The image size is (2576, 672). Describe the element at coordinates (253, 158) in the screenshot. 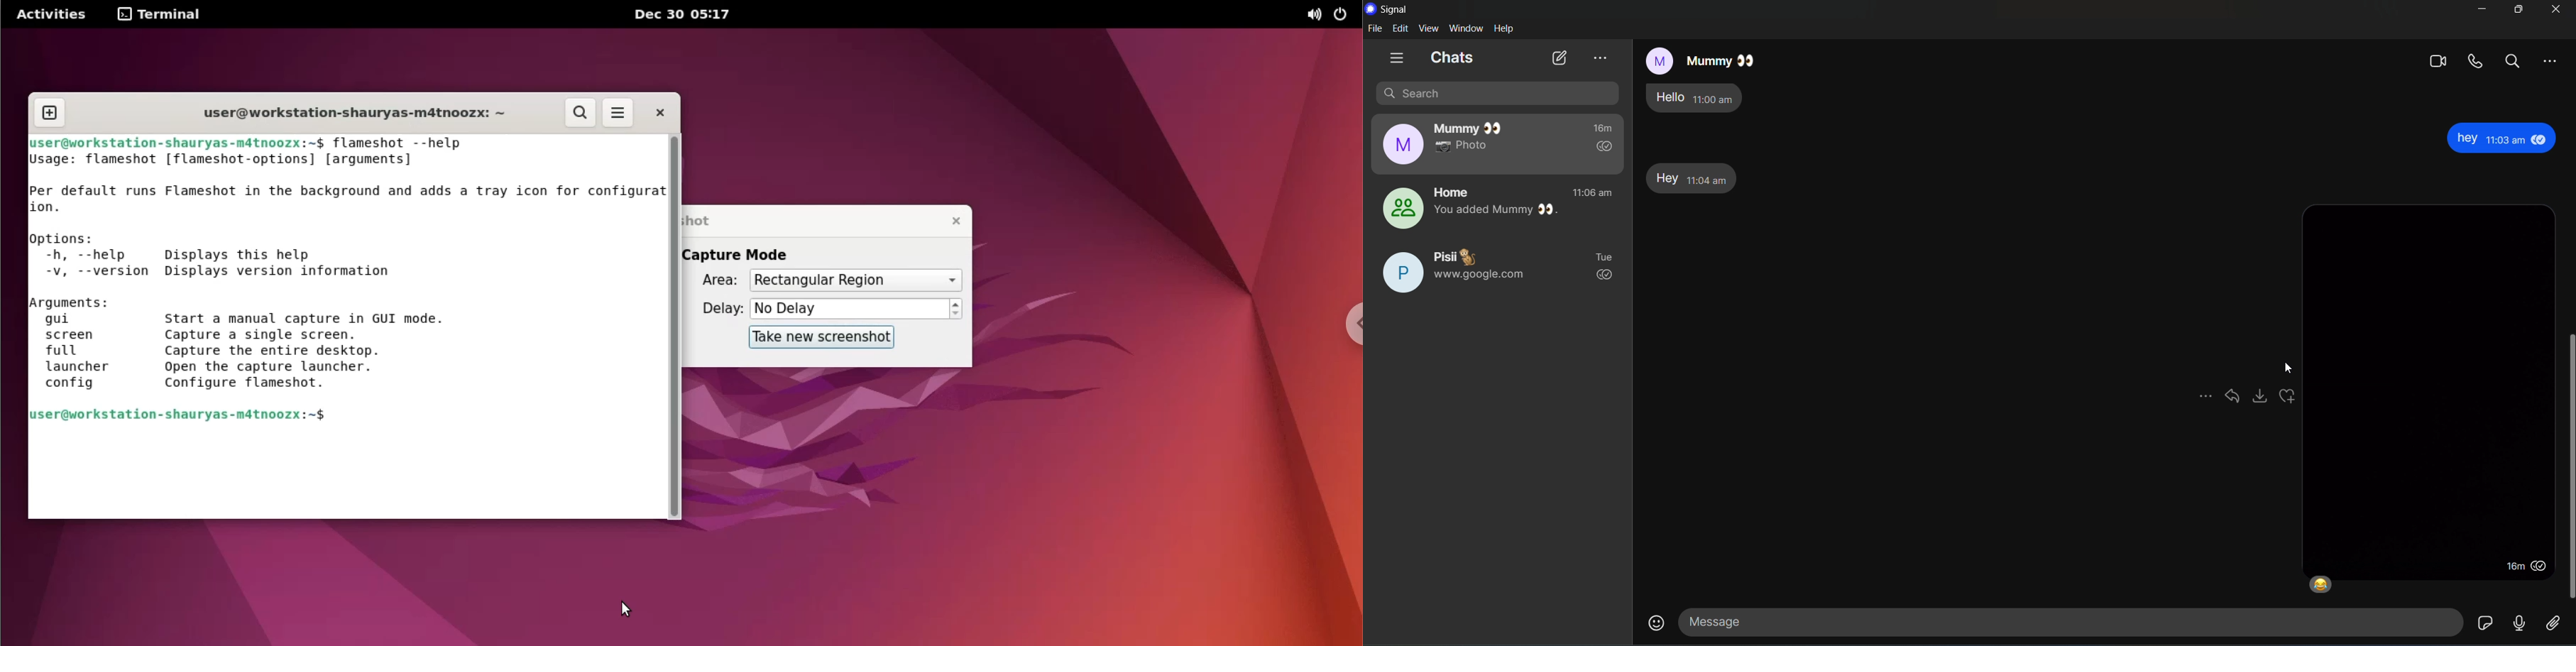

I see `flameshot [flameshot-options] [arguments]` at that location.